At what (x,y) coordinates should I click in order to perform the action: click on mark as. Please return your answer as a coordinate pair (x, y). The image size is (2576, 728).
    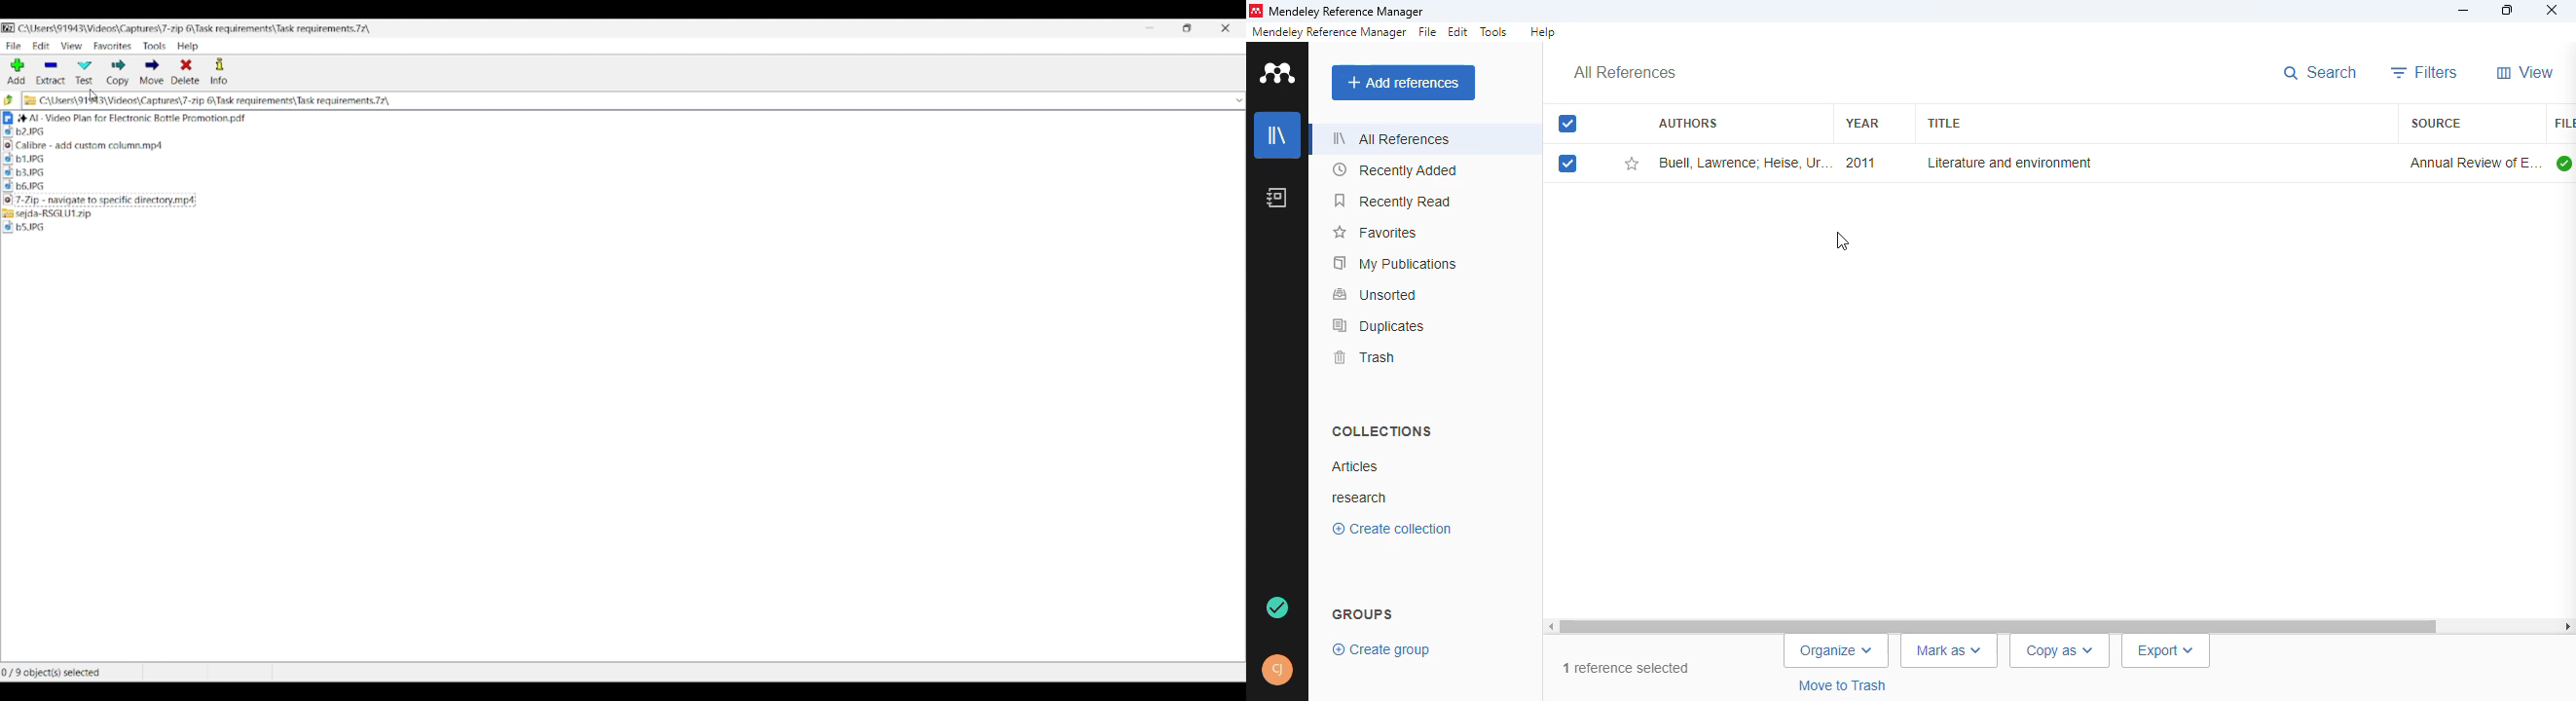
    Looking at the image, I should click on (1950, 651).